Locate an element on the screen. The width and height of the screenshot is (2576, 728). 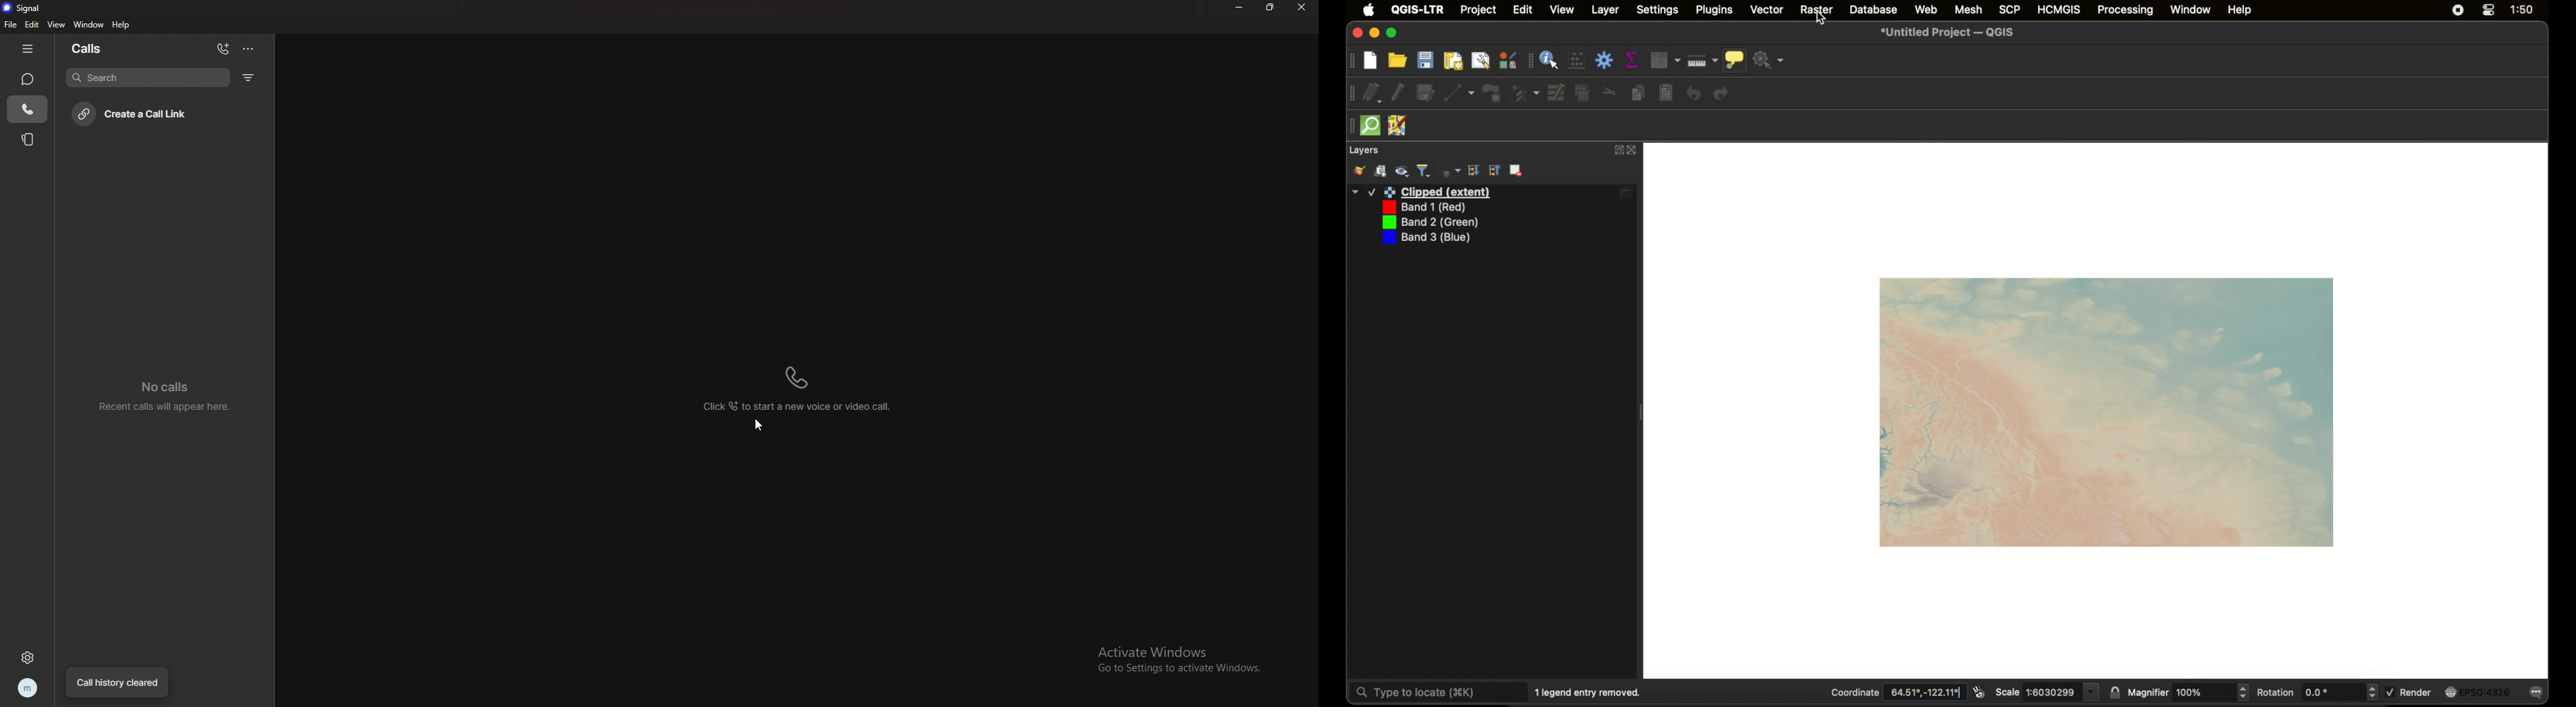
view is located at coordinates (1562, 9).